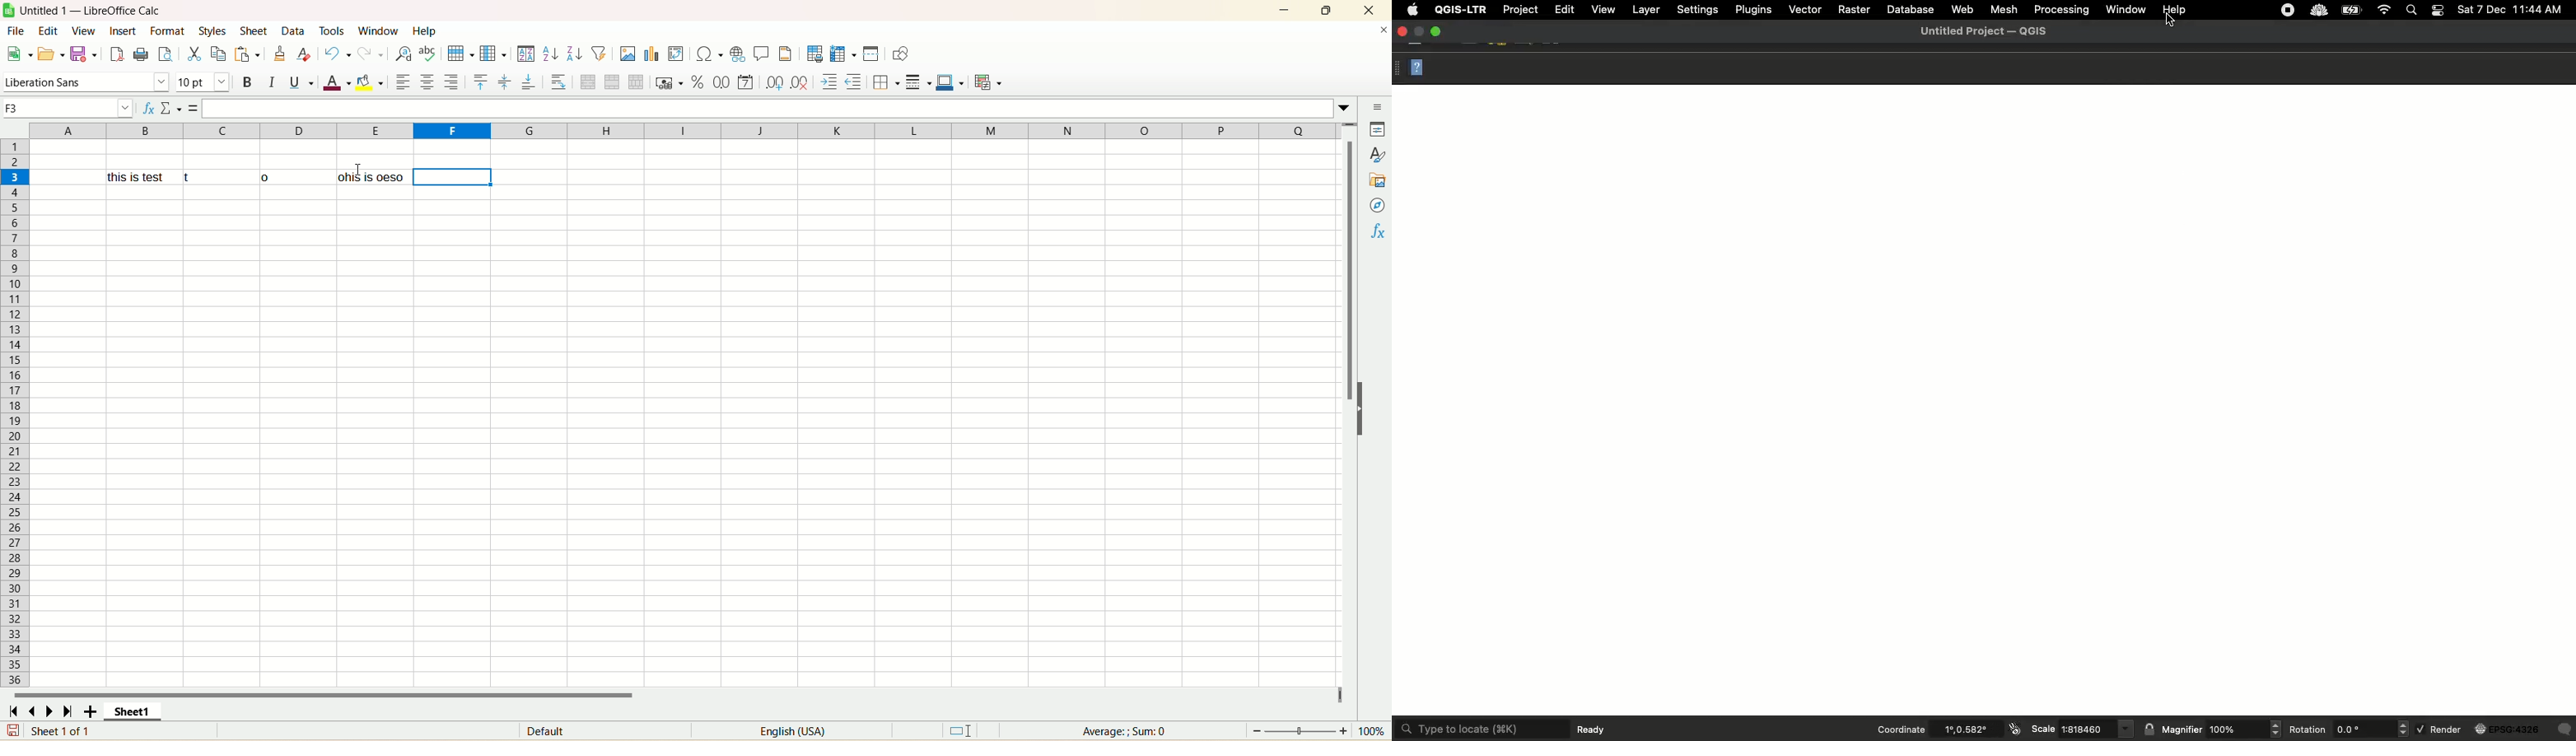 The width and height of the screenshot is (2576, 756). I want to click on wrap text, so click(559, 83).